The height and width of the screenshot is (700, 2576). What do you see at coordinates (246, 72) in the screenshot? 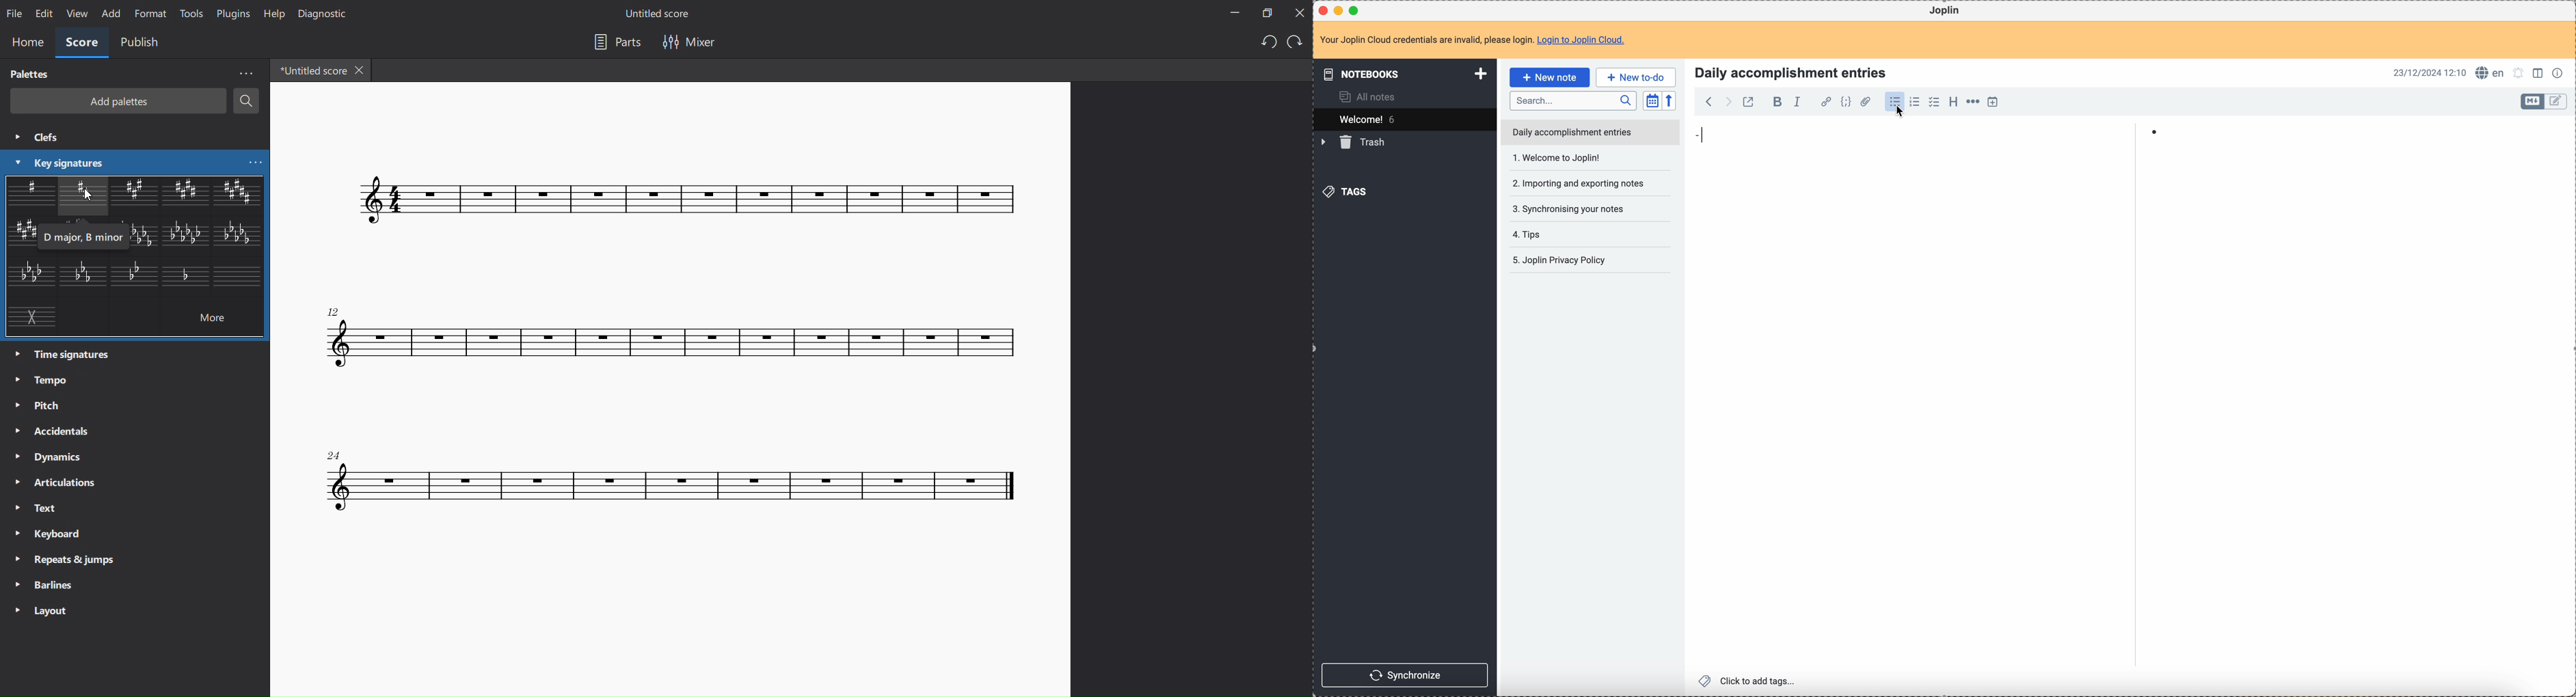
I see `more` at bounding box center [246, 72].